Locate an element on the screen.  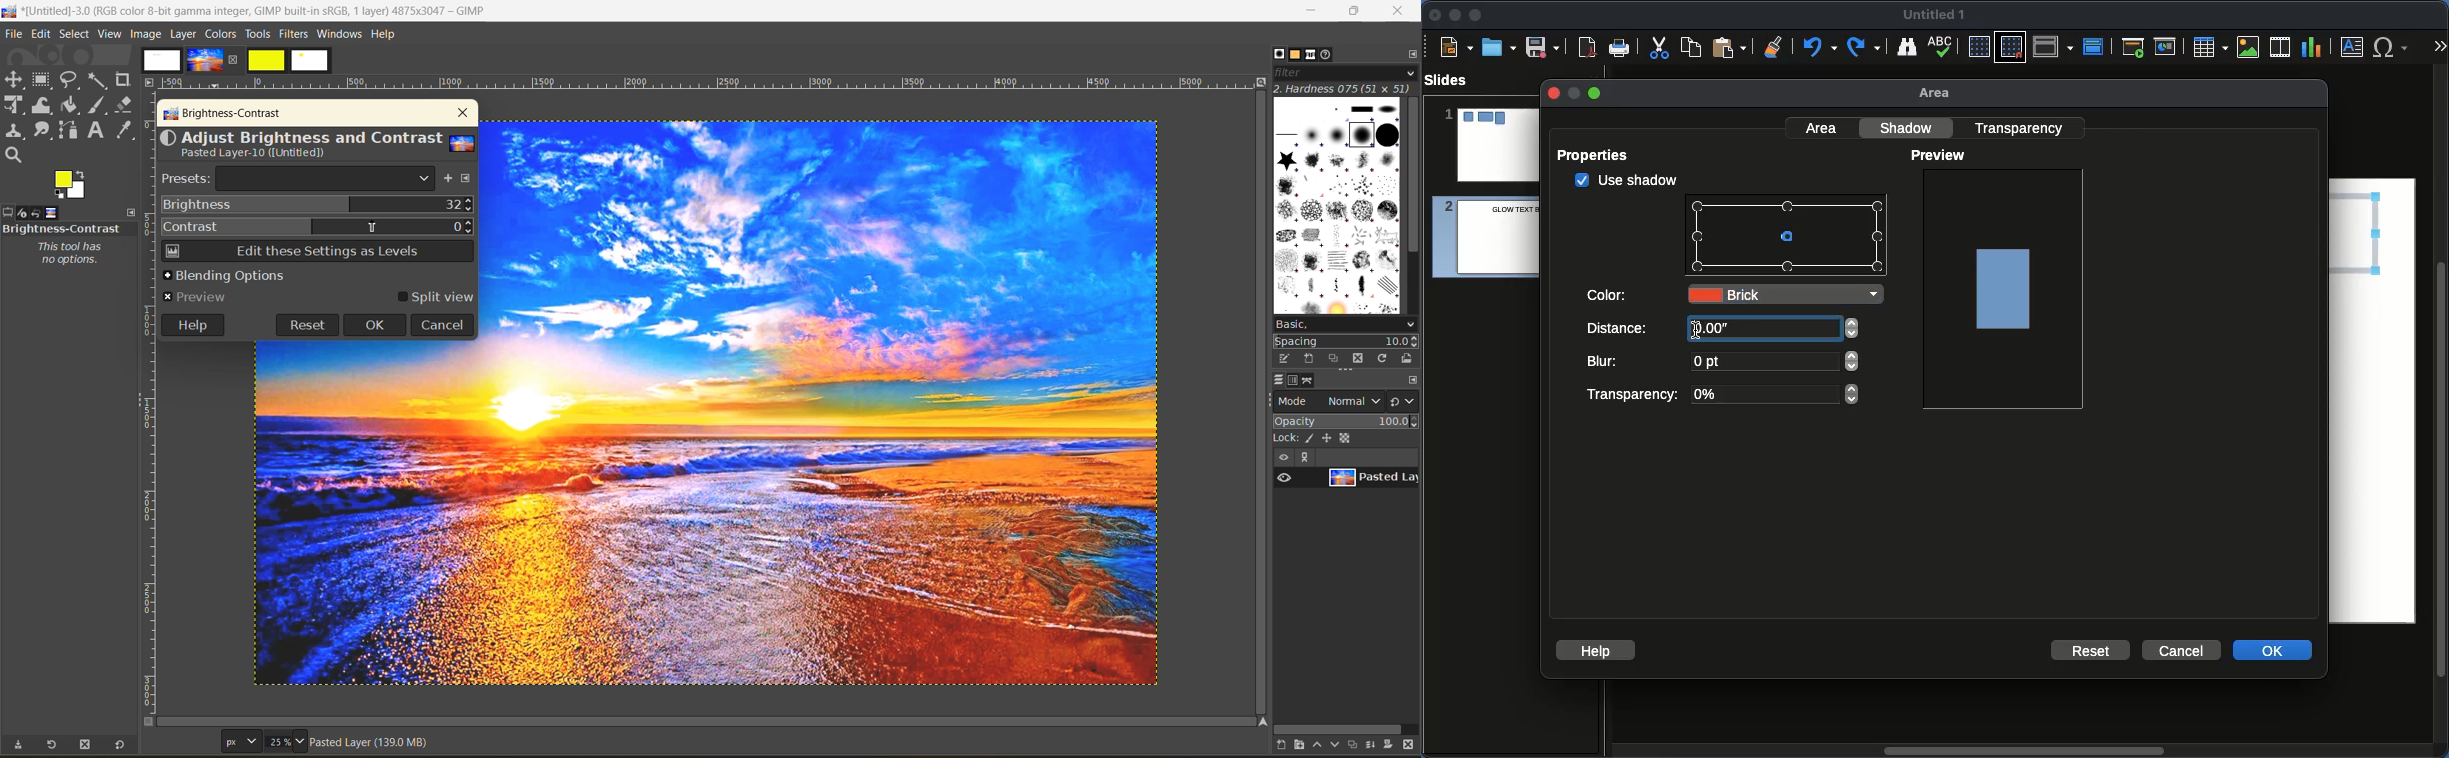
Export as PDF is located at coordinates (1587, 48).